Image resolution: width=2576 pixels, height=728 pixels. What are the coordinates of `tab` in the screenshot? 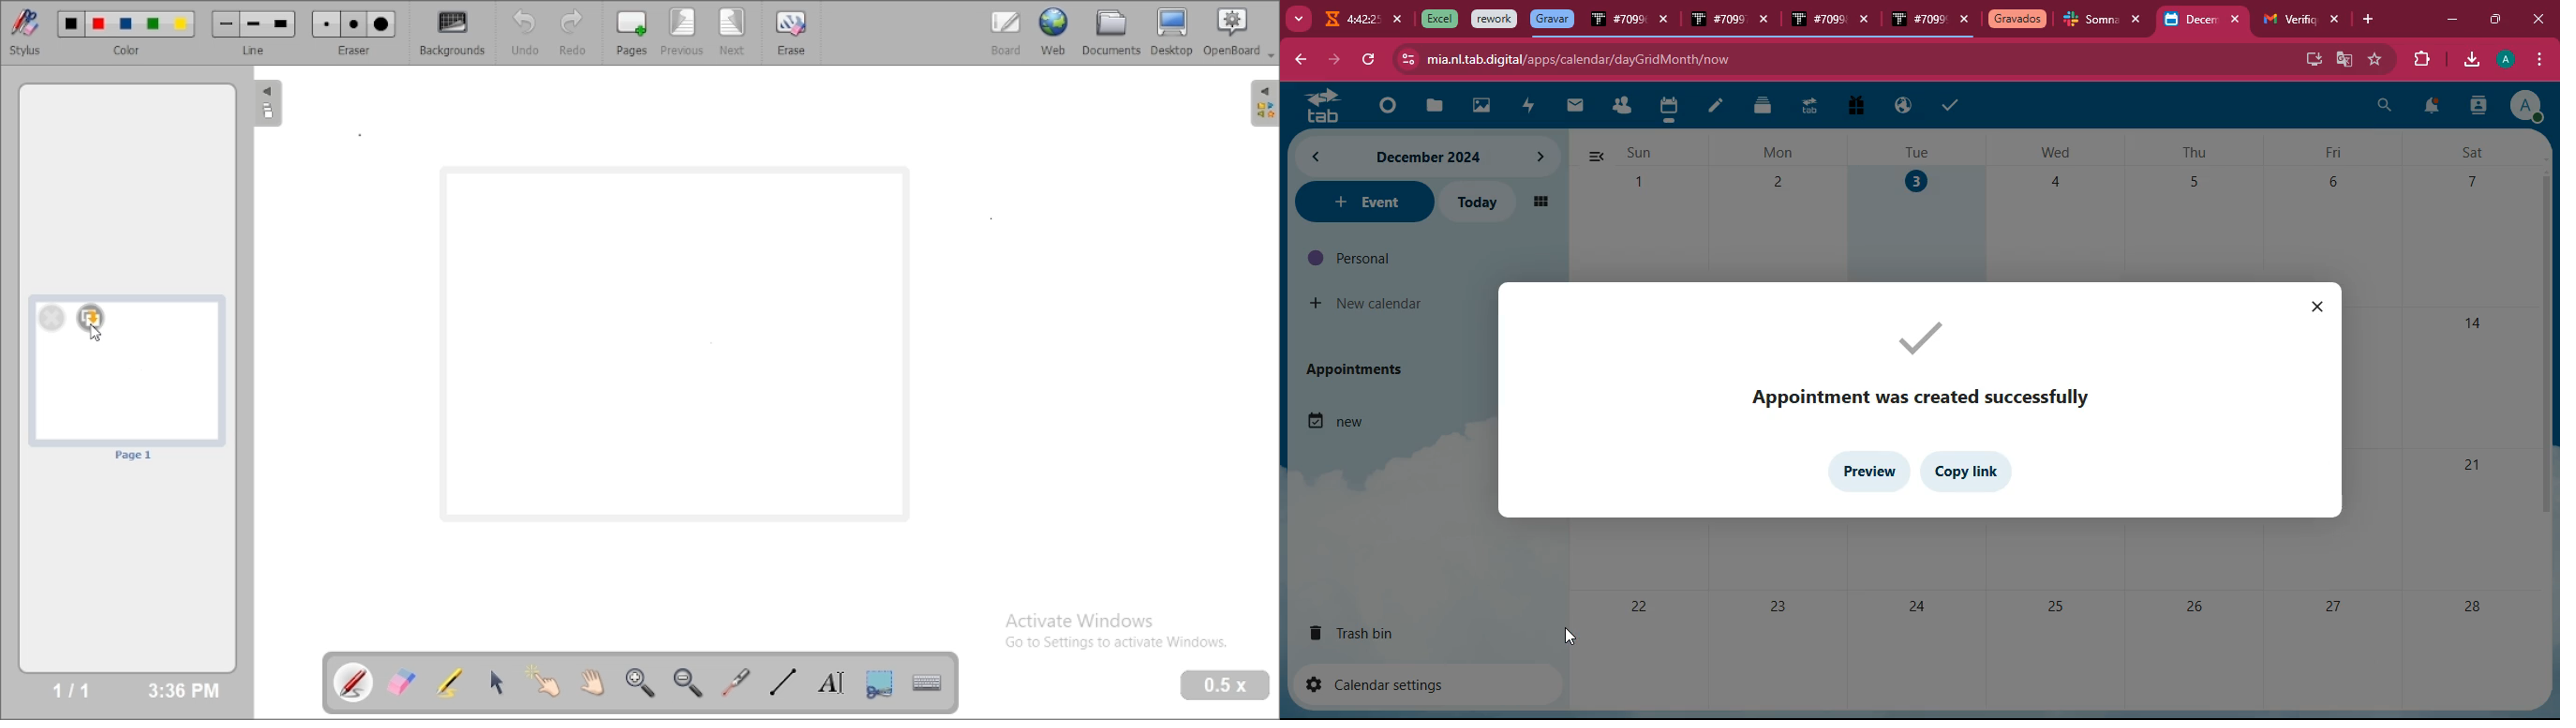 It's located at (1809, 109).